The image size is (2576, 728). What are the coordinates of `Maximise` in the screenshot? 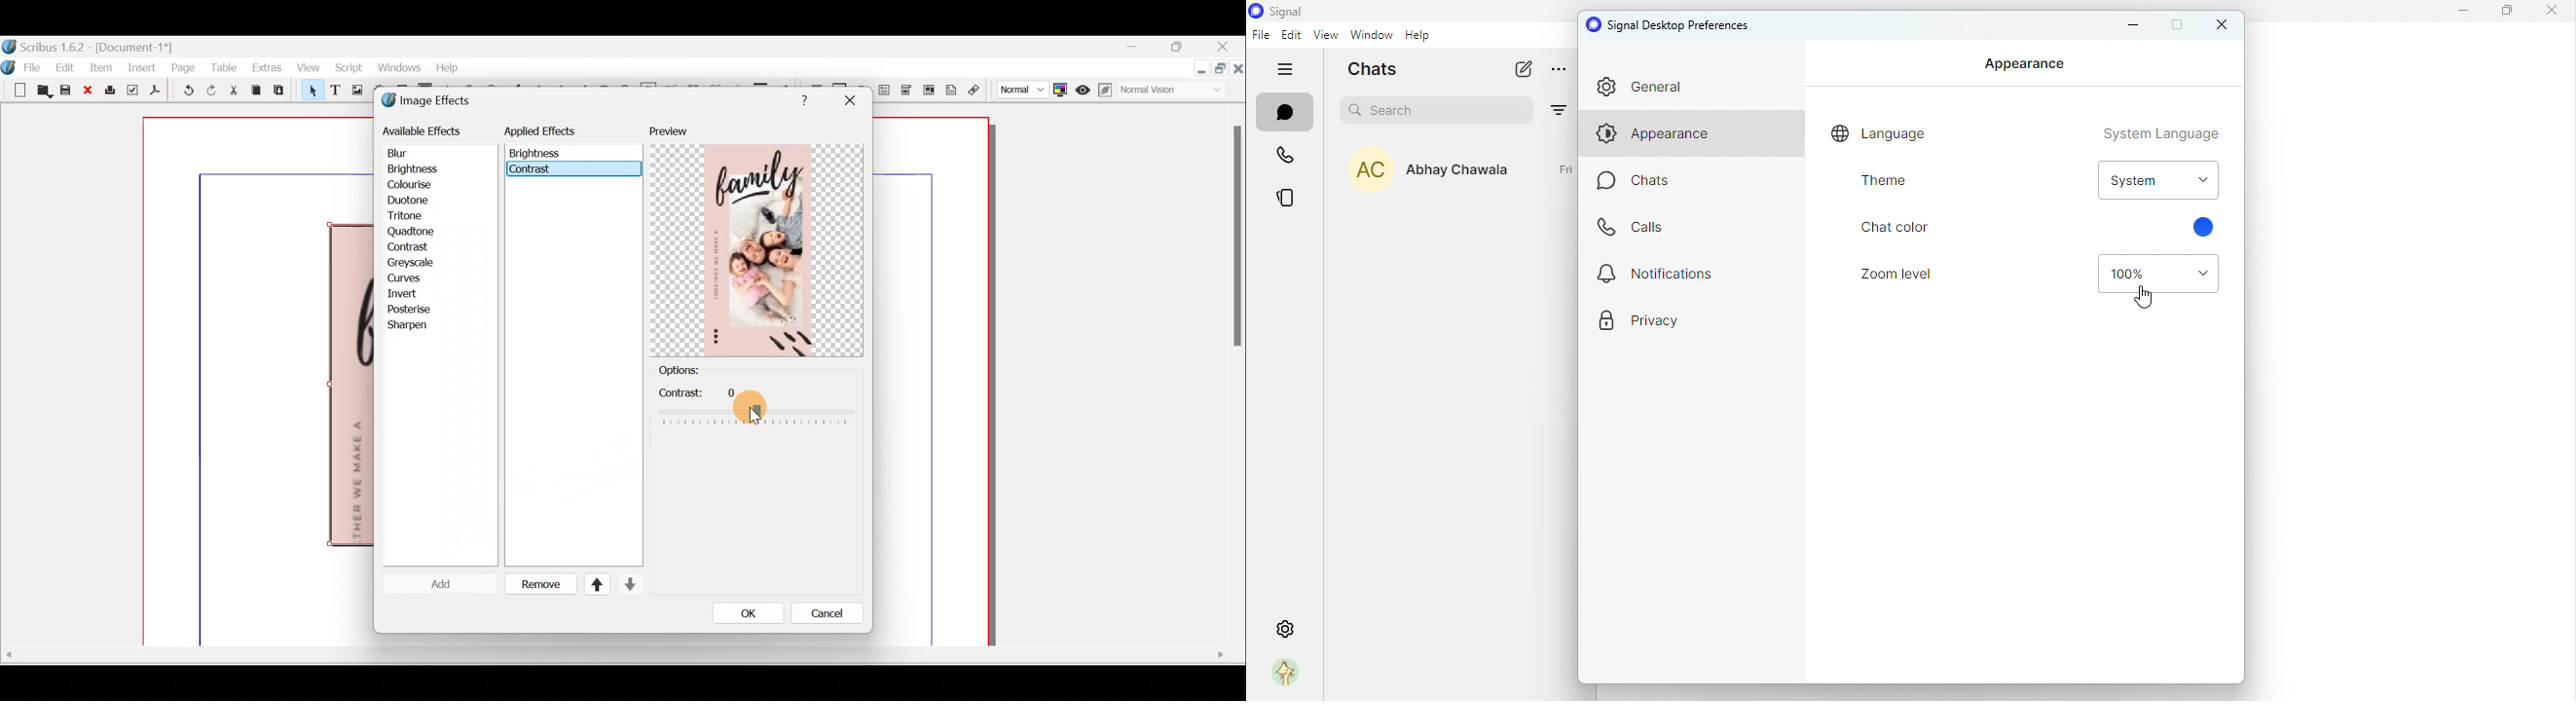 It's located at (1221, 70).